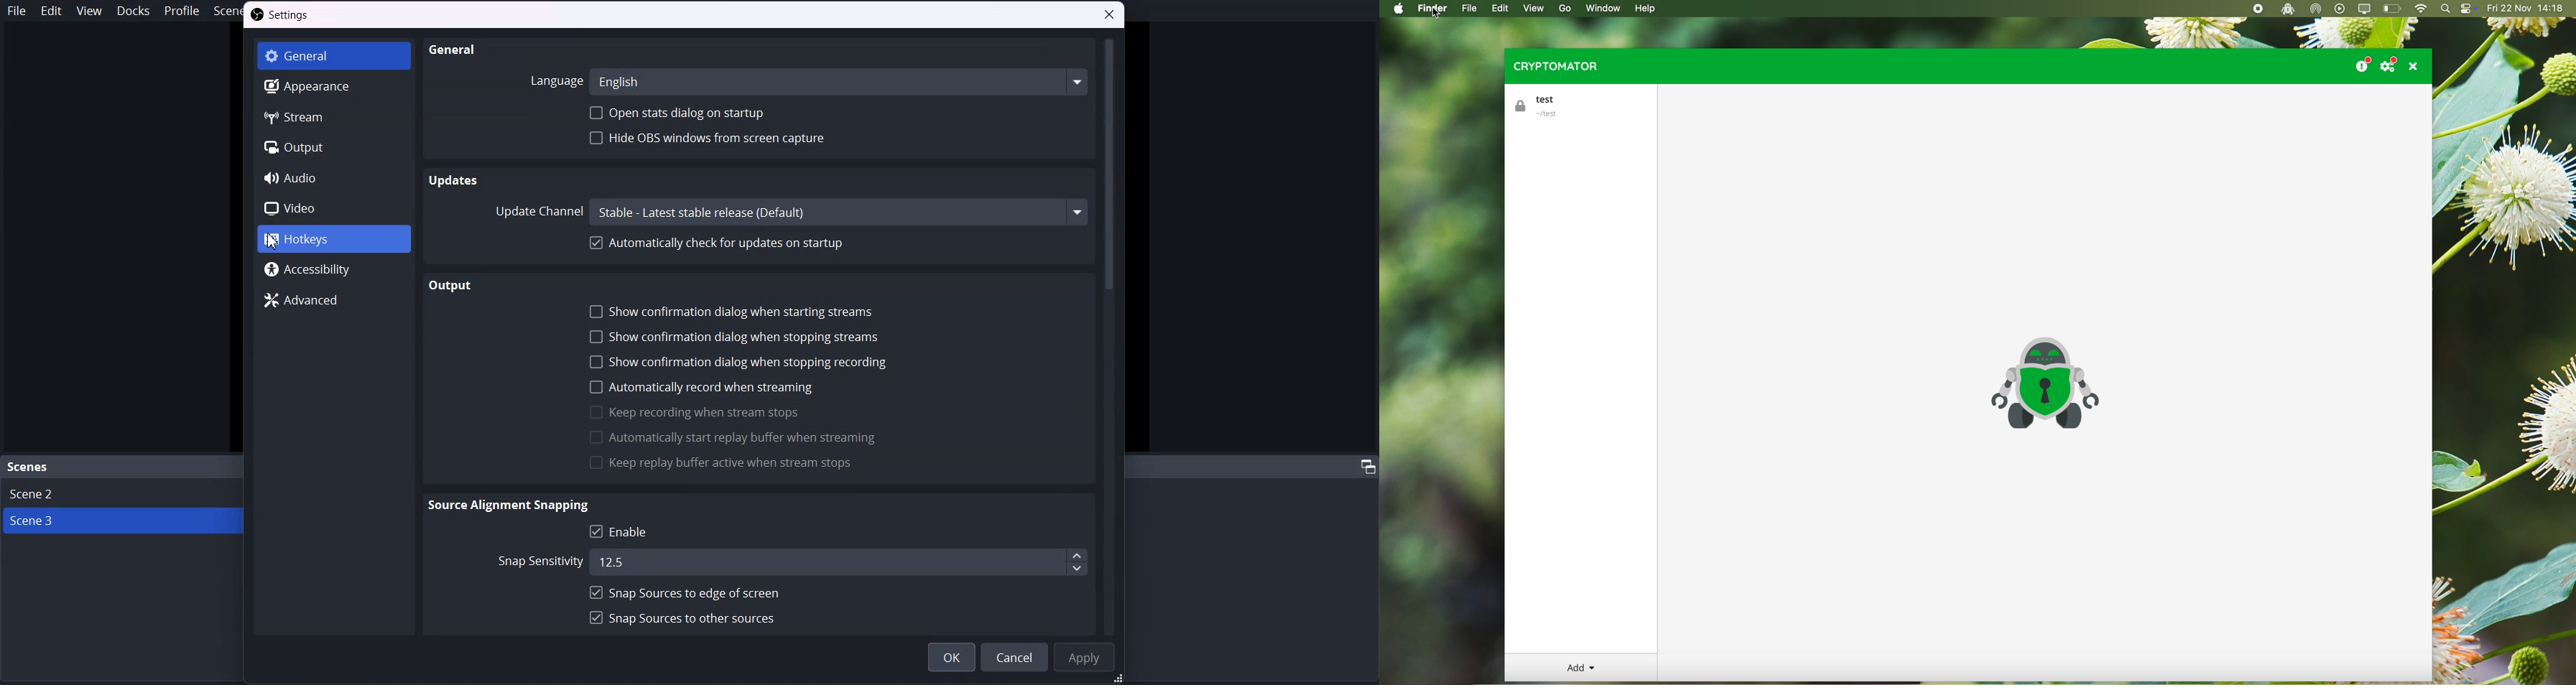 The width and height of the screenshot is (2576, 700). What do you see at coordinates (1113, 16) in the screenshot?
I see `Close` at bounding box center [1113, 16].